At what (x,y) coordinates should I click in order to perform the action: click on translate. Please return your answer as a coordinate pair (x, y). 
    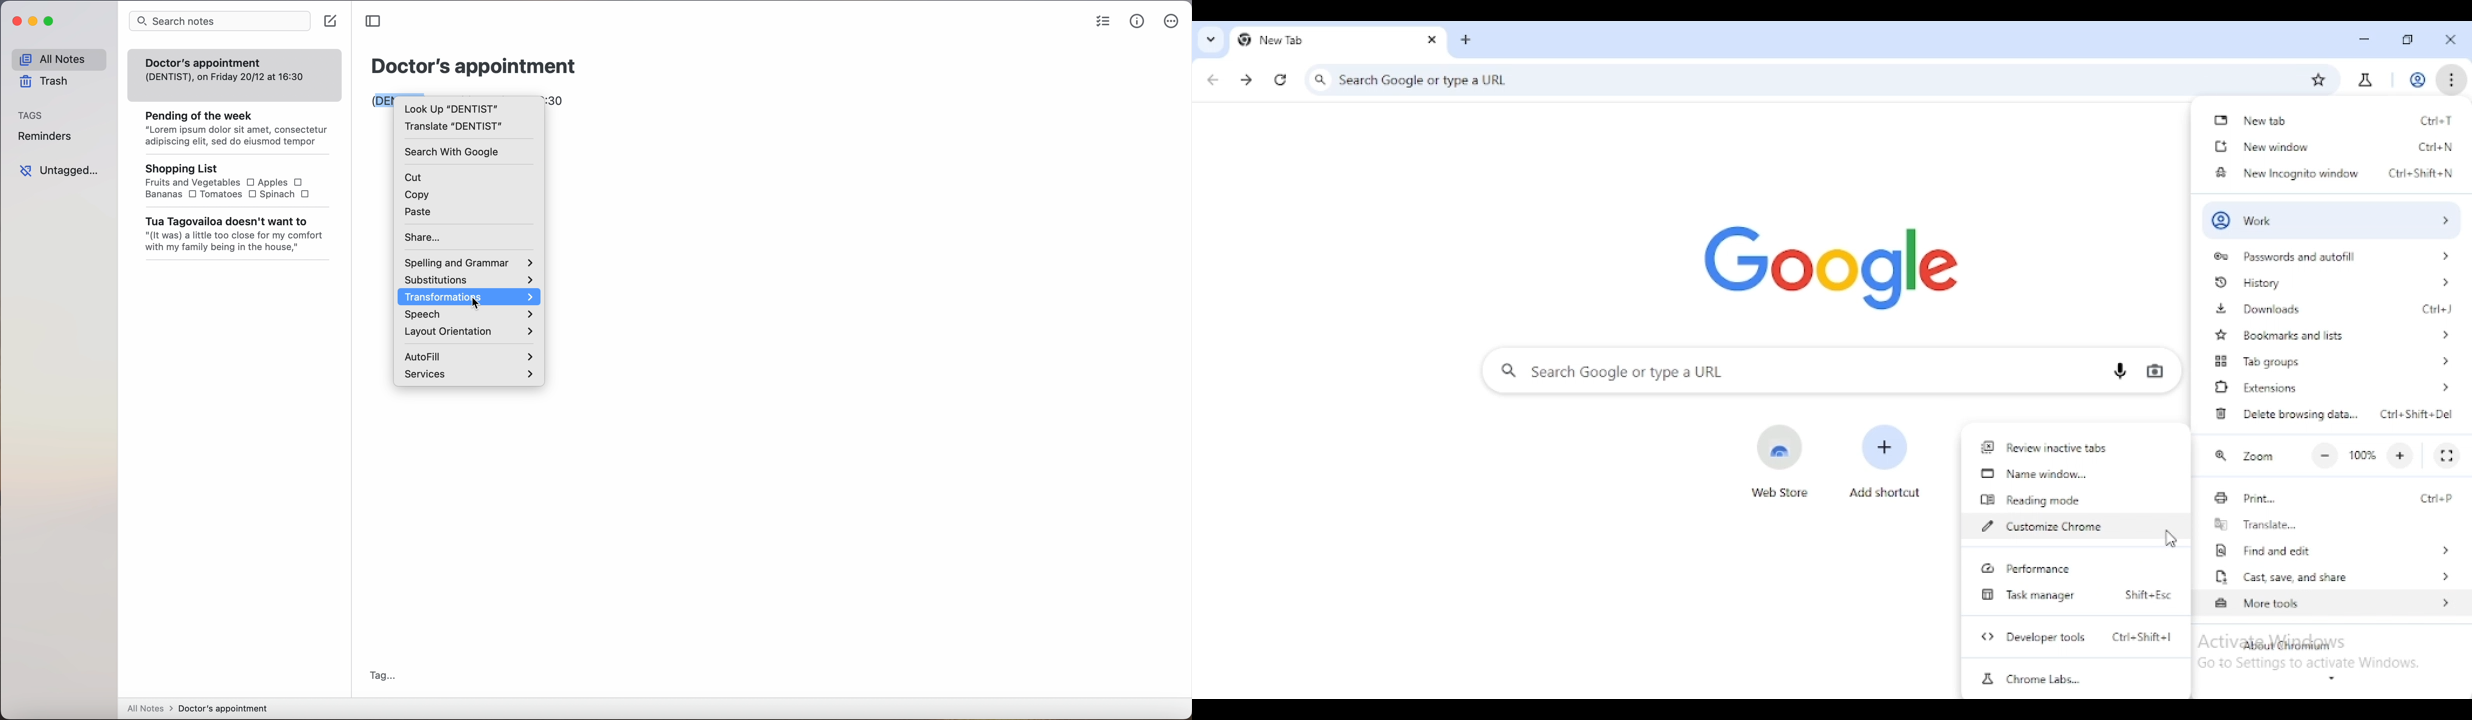
    Looking at the image, I should click on (2259, 524).